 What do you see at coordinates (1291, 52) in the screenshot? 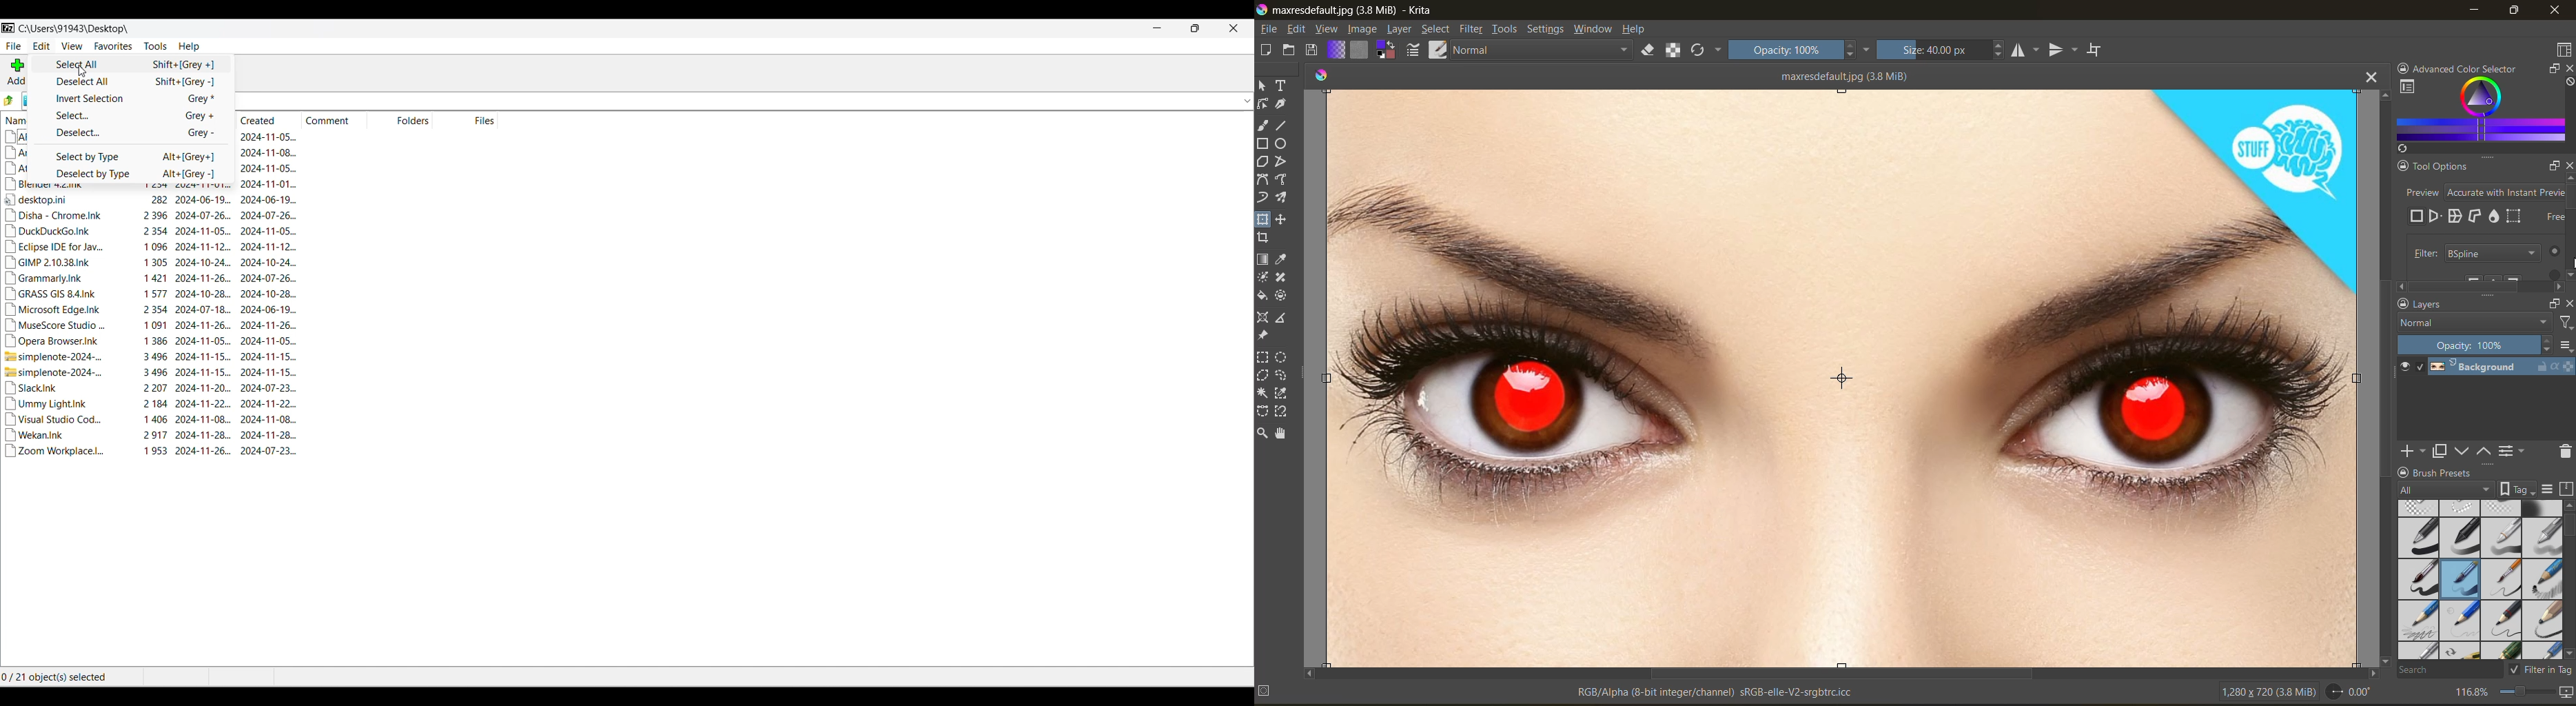
I see `open` at bounding box center [1291, 52].